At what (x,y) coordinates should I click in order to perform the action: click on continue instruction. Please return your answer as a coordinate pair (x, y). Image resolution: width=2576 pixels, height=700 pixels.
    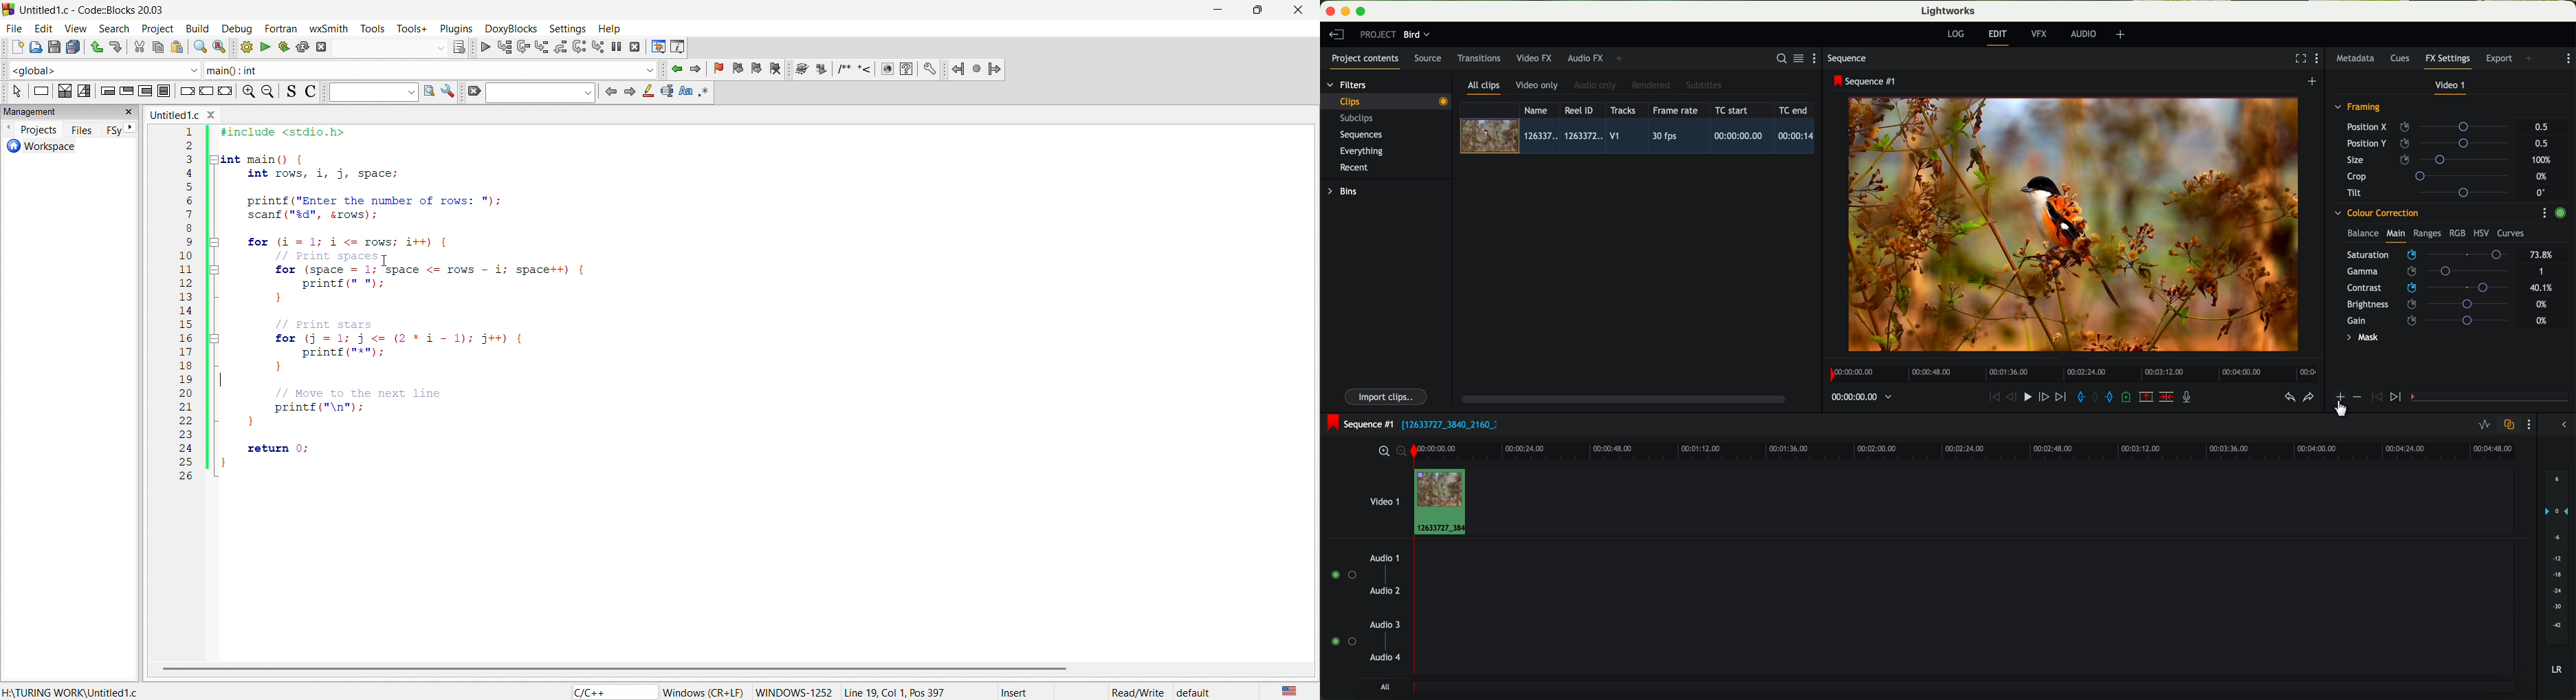
    Looking at the image, I should click on (206, 93).